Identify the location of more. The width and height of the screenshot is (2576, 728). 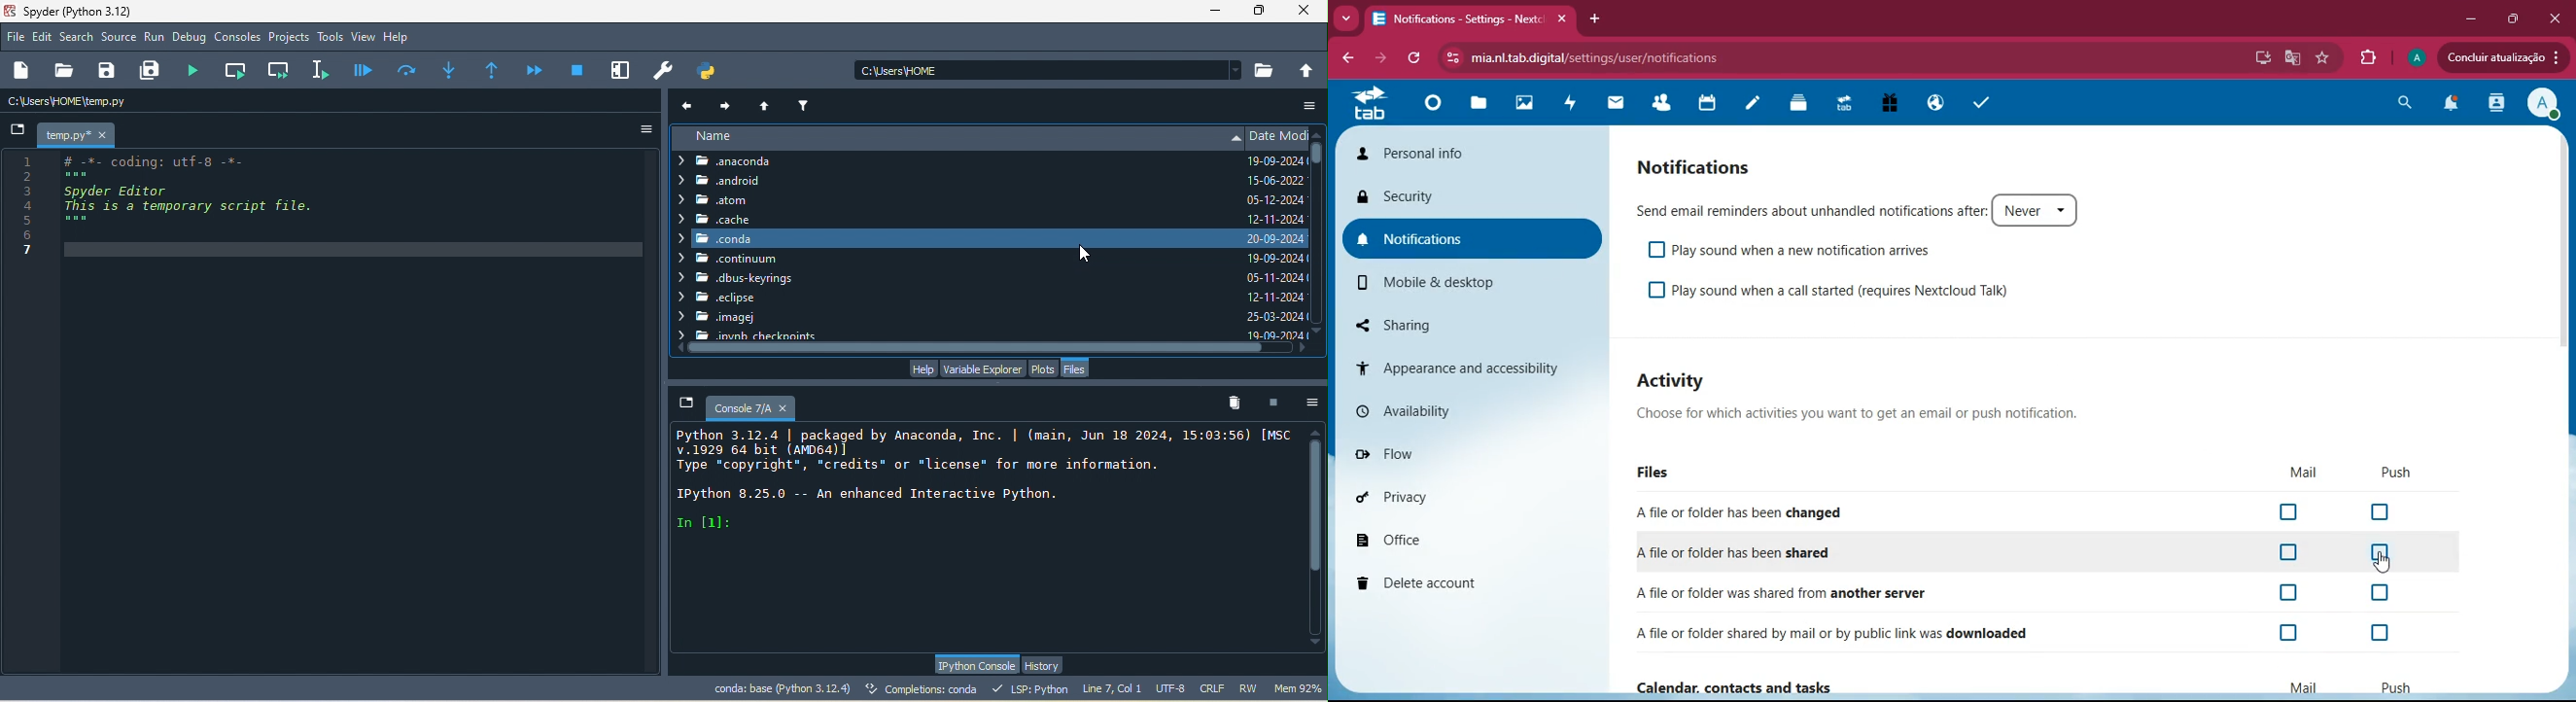
(1345, 18).